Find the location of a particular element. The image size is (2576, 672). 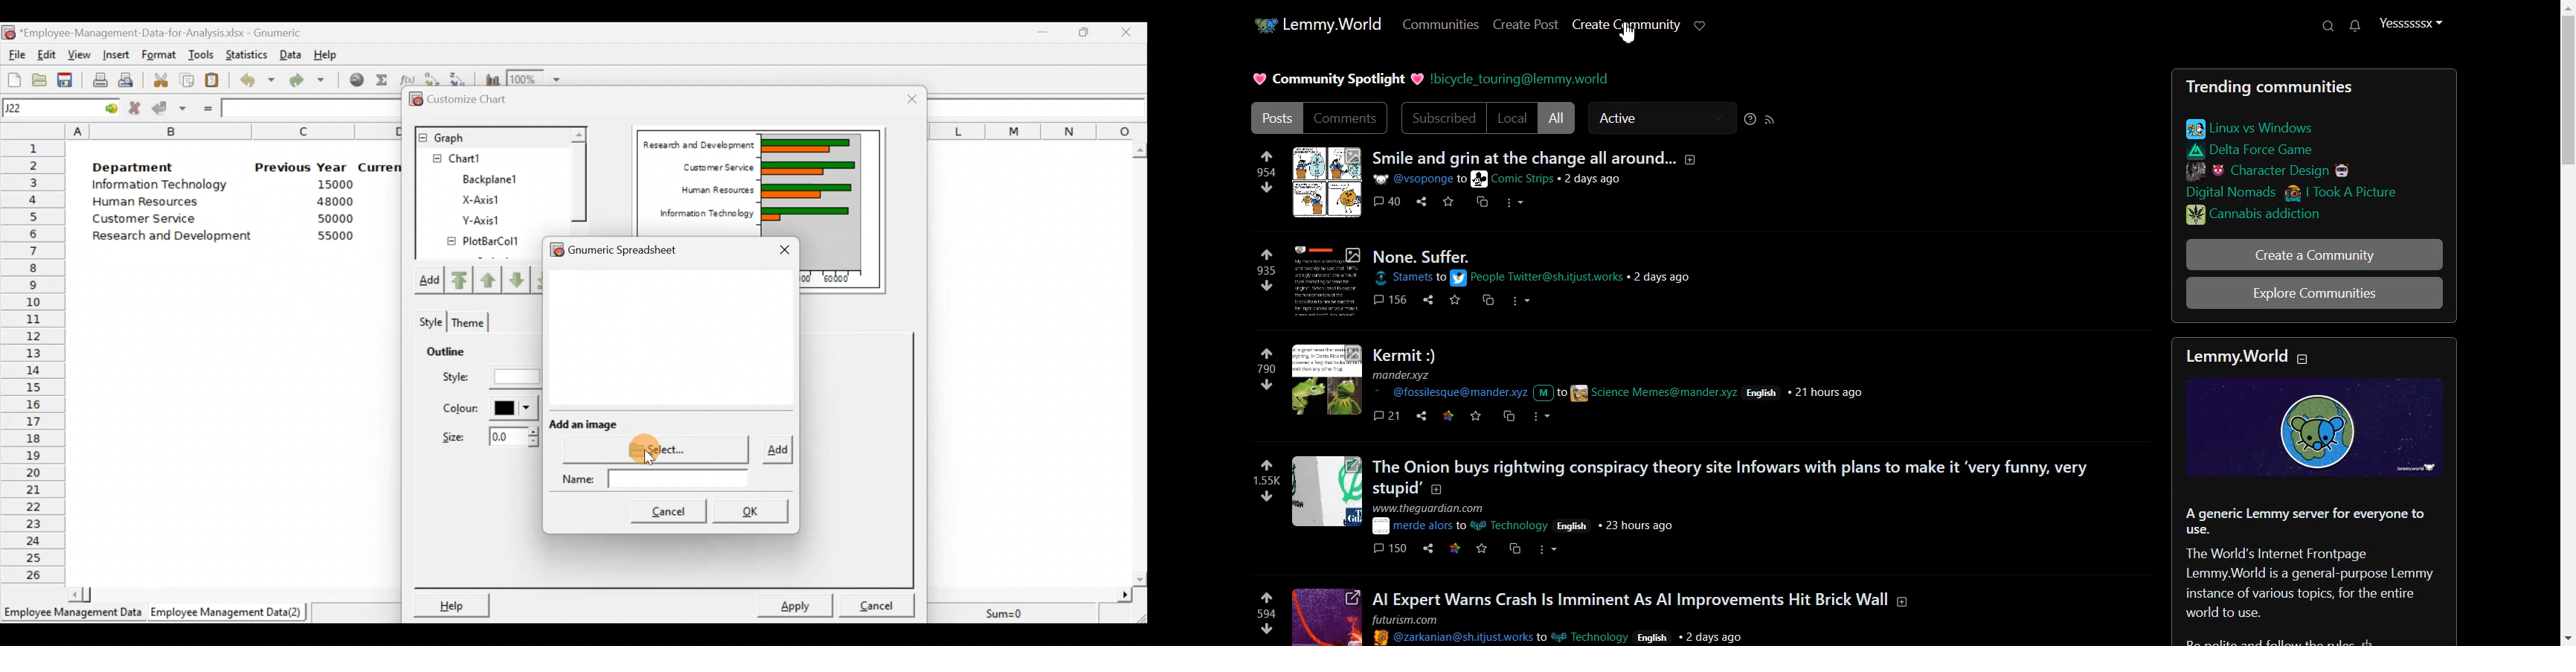

55000 is located at coordinates (334, 237).